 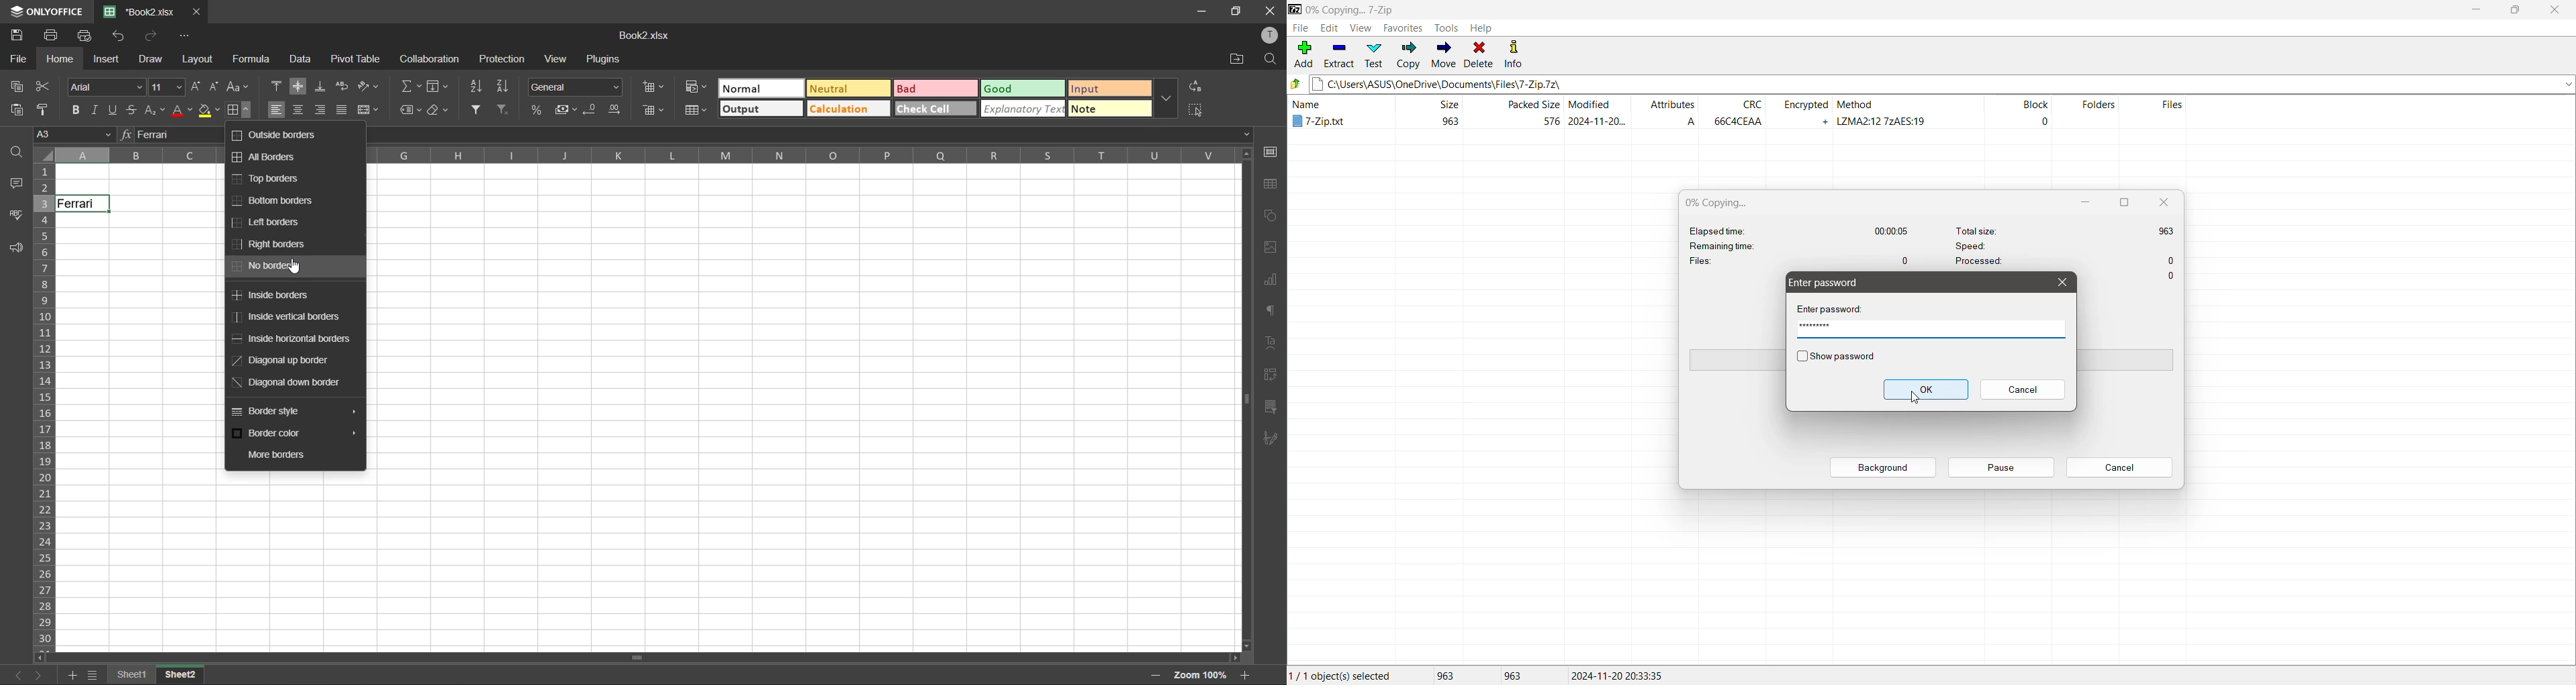 I want to click on formula, so click(x=255, y=59).